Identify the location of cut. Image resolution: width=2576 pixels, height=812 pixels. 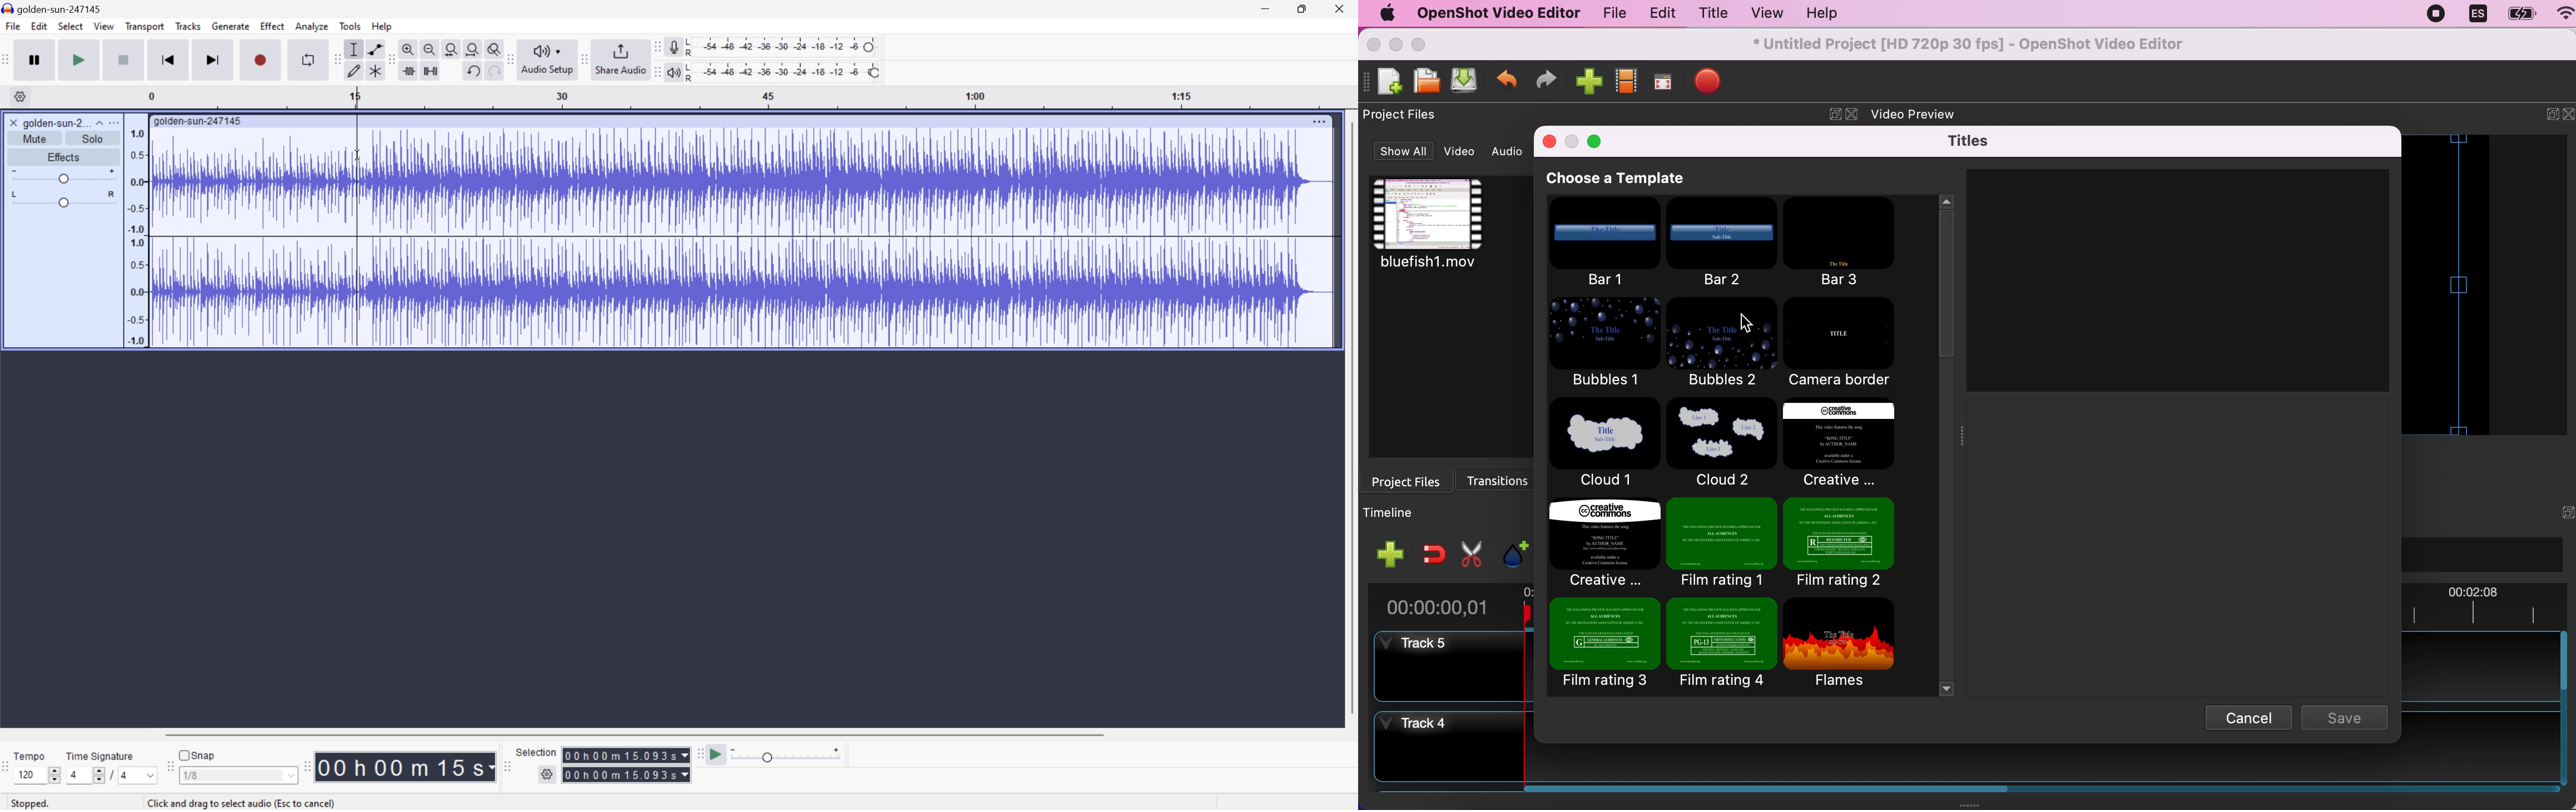
(1472, 552).